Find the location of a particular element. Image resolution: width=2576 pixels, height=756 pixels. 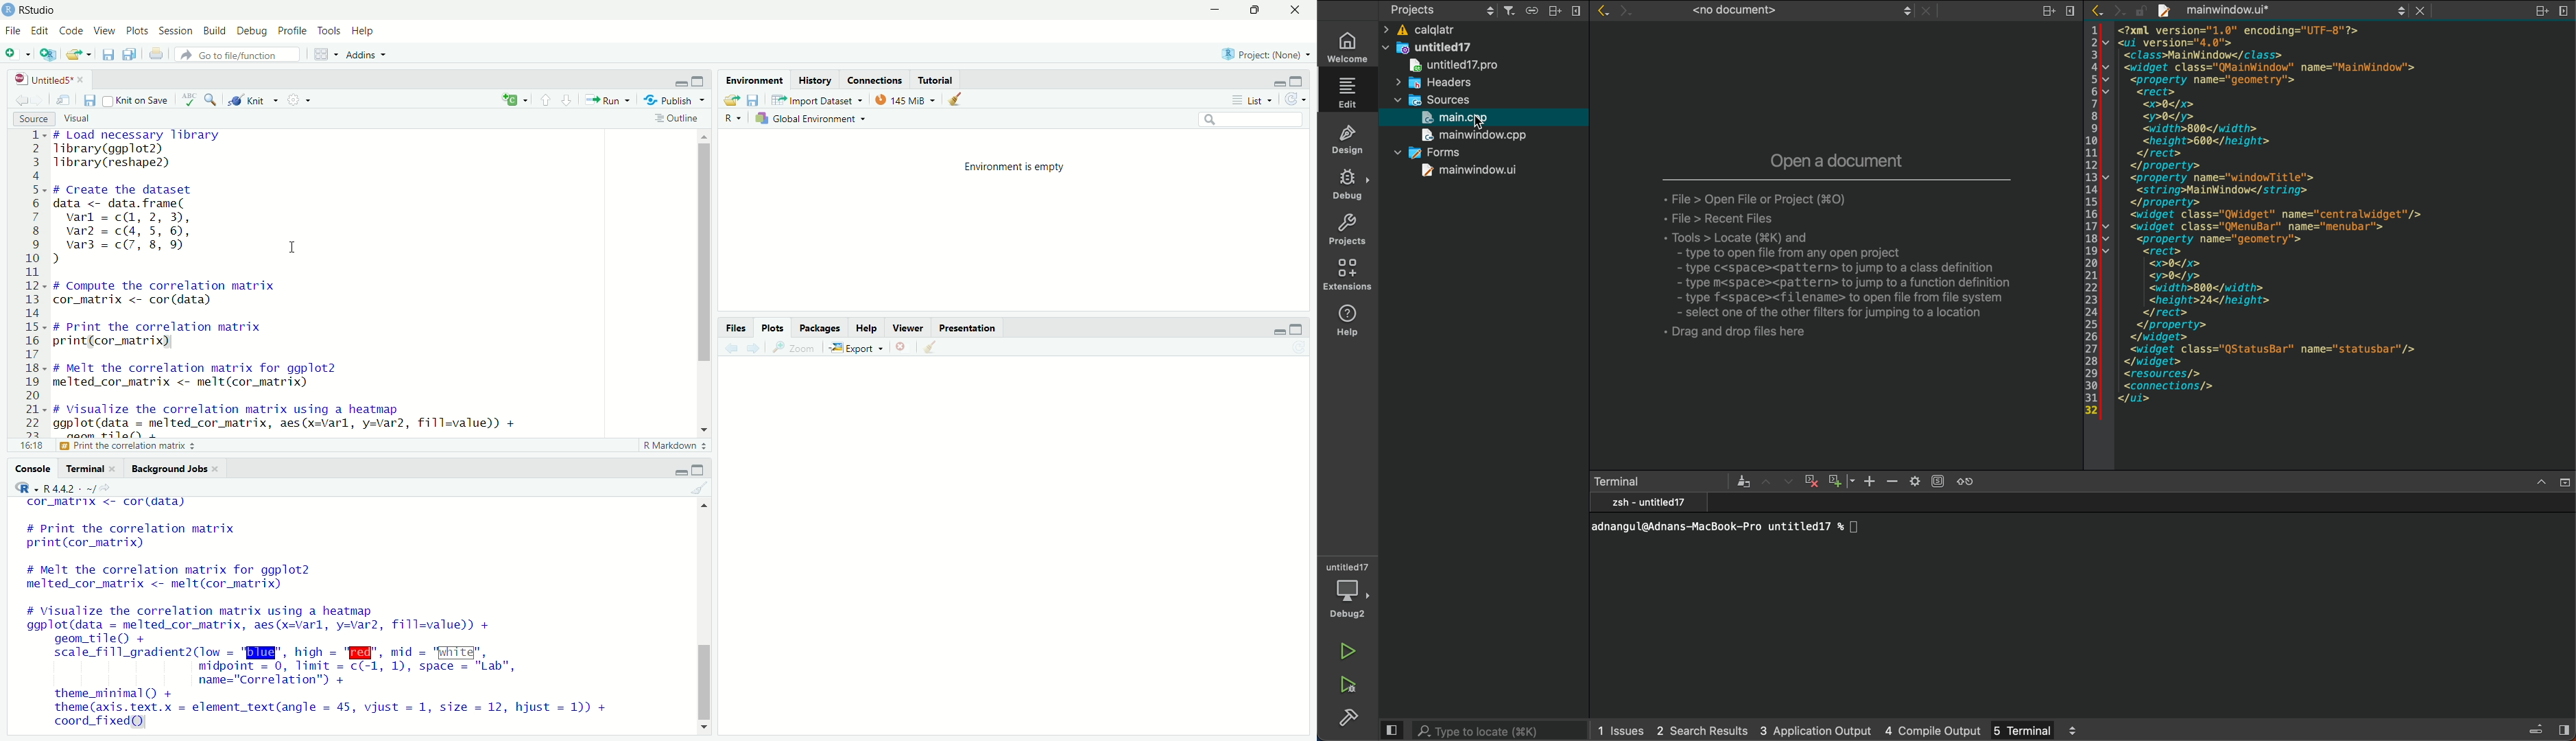

plots is located at coordinates (137, 31).